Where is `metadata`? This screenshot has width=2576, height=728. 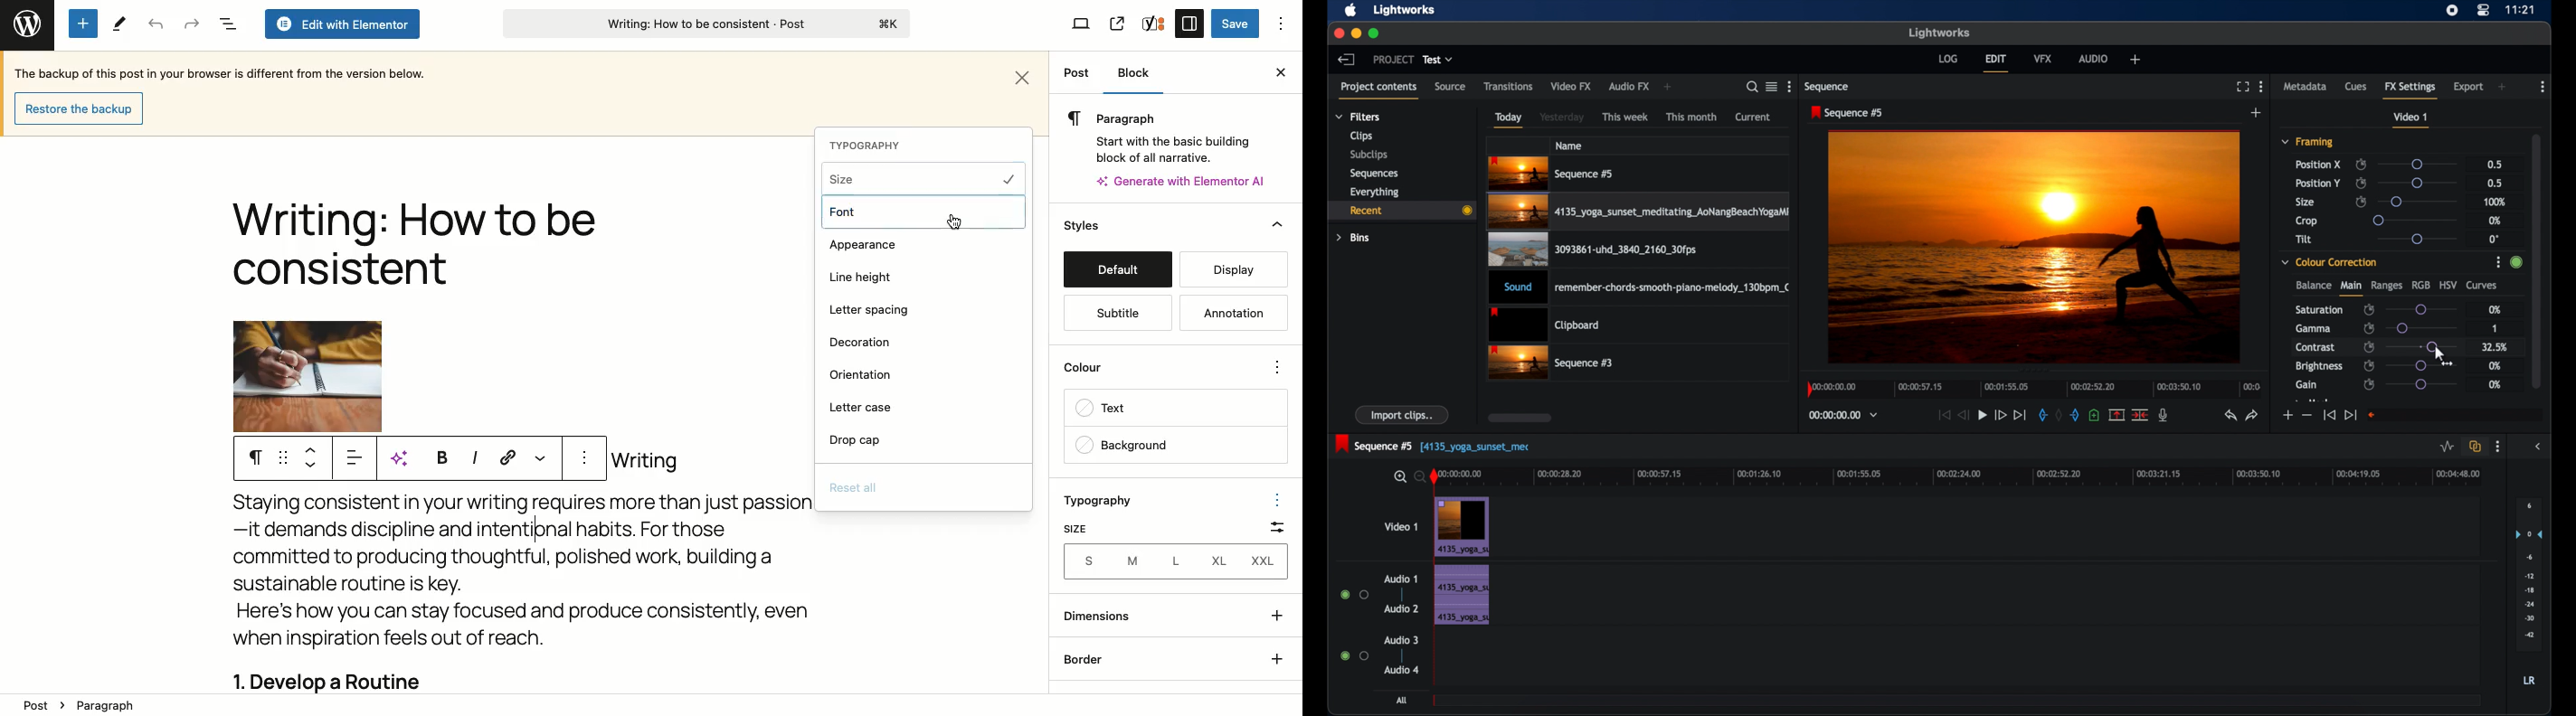 metadata is located at coordinates (2305, 86).